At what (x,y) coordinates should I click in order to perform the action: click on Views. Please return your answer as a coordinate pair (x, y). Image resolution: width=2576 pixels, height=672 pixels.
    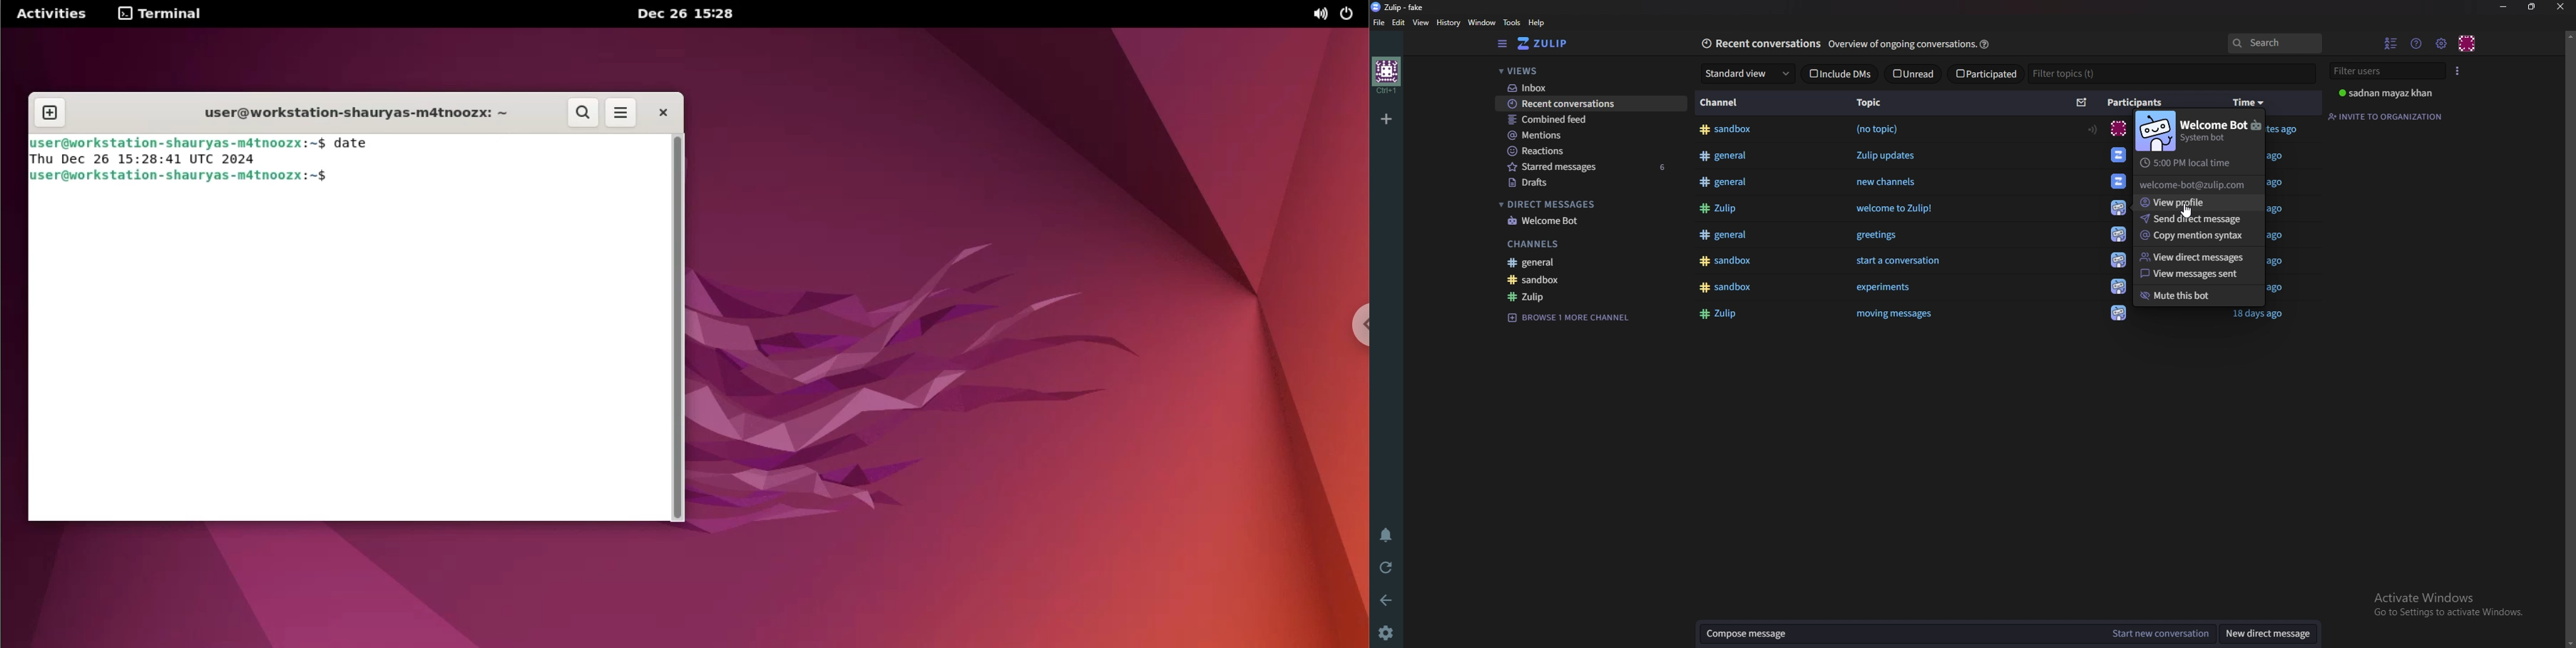
    Looking at the image, I should click on (1582, 70).